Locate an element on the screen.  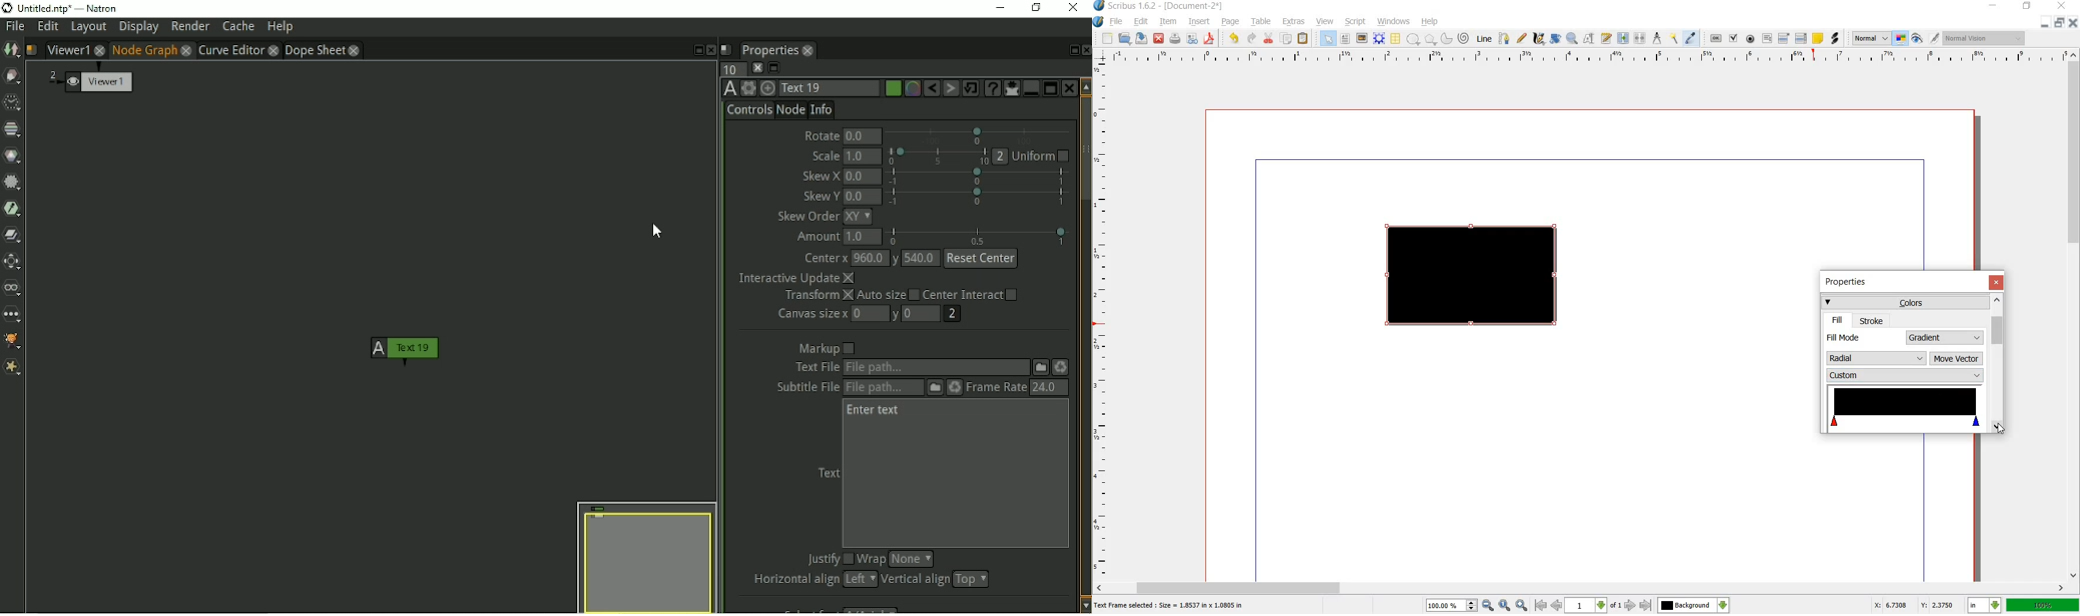
scroll bar is located at coordinates (1581, 587).